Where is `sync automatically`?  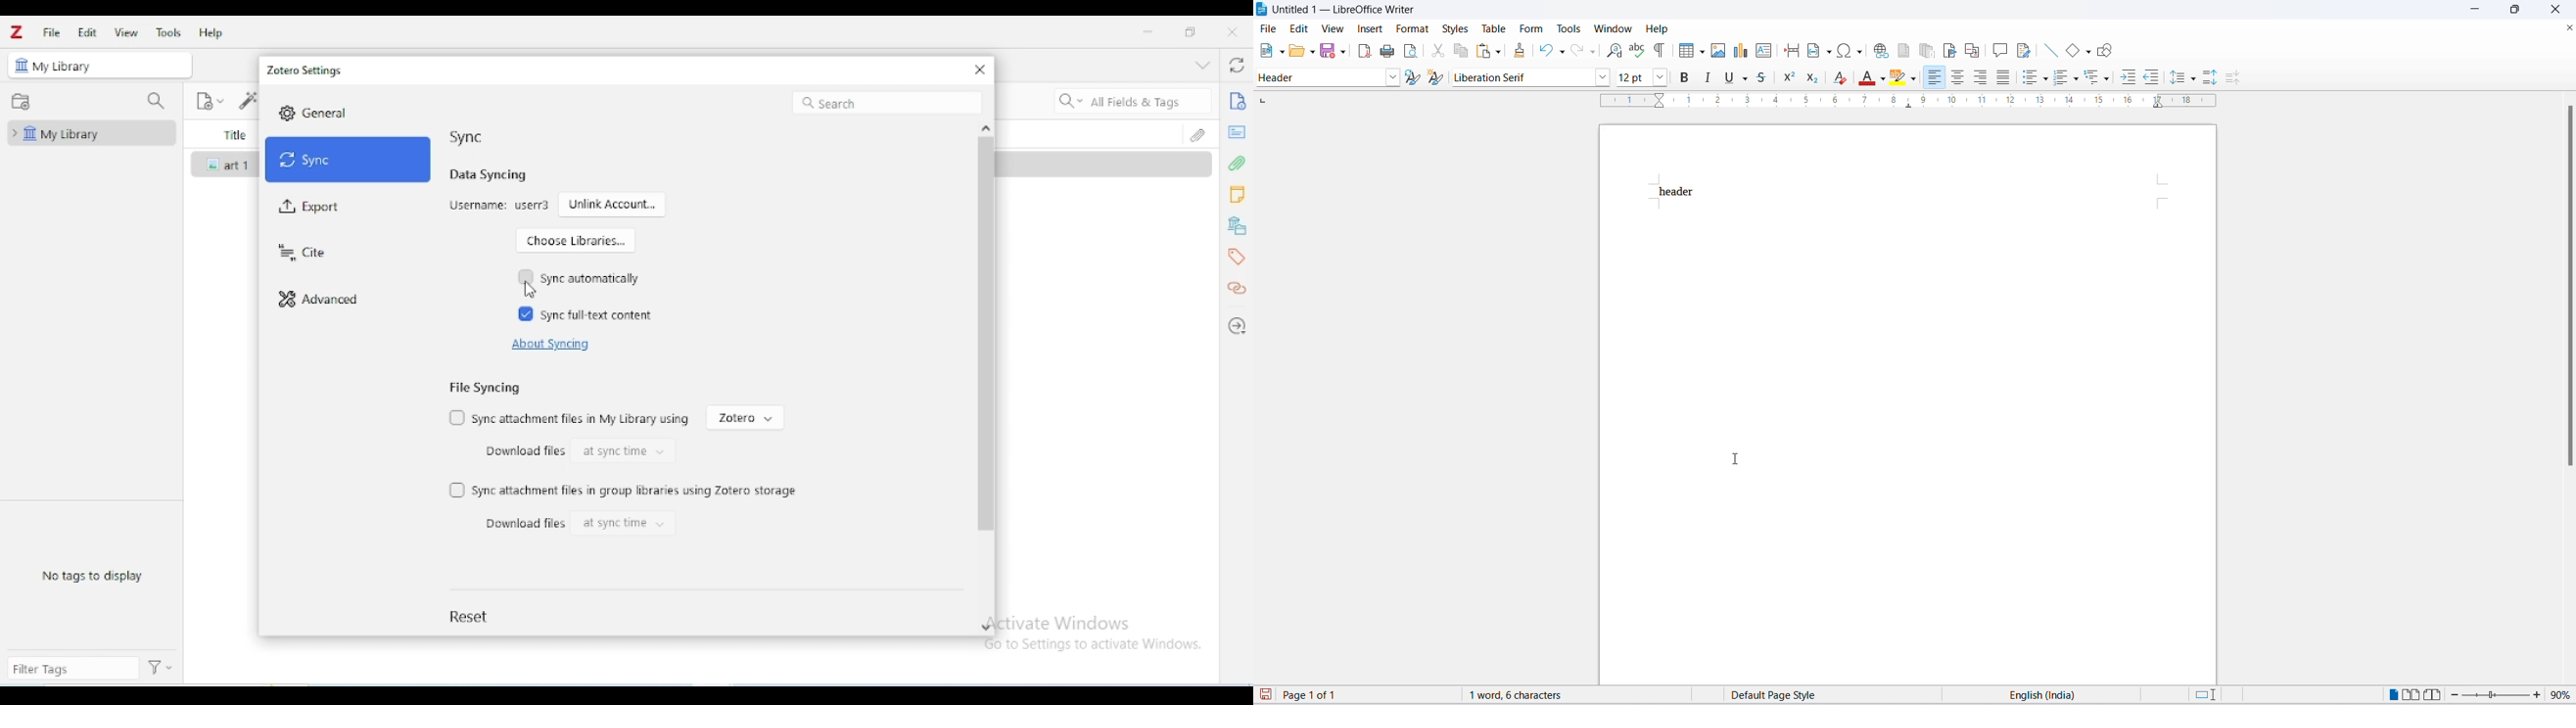
sync automatically is located at coordinates (589, 278).